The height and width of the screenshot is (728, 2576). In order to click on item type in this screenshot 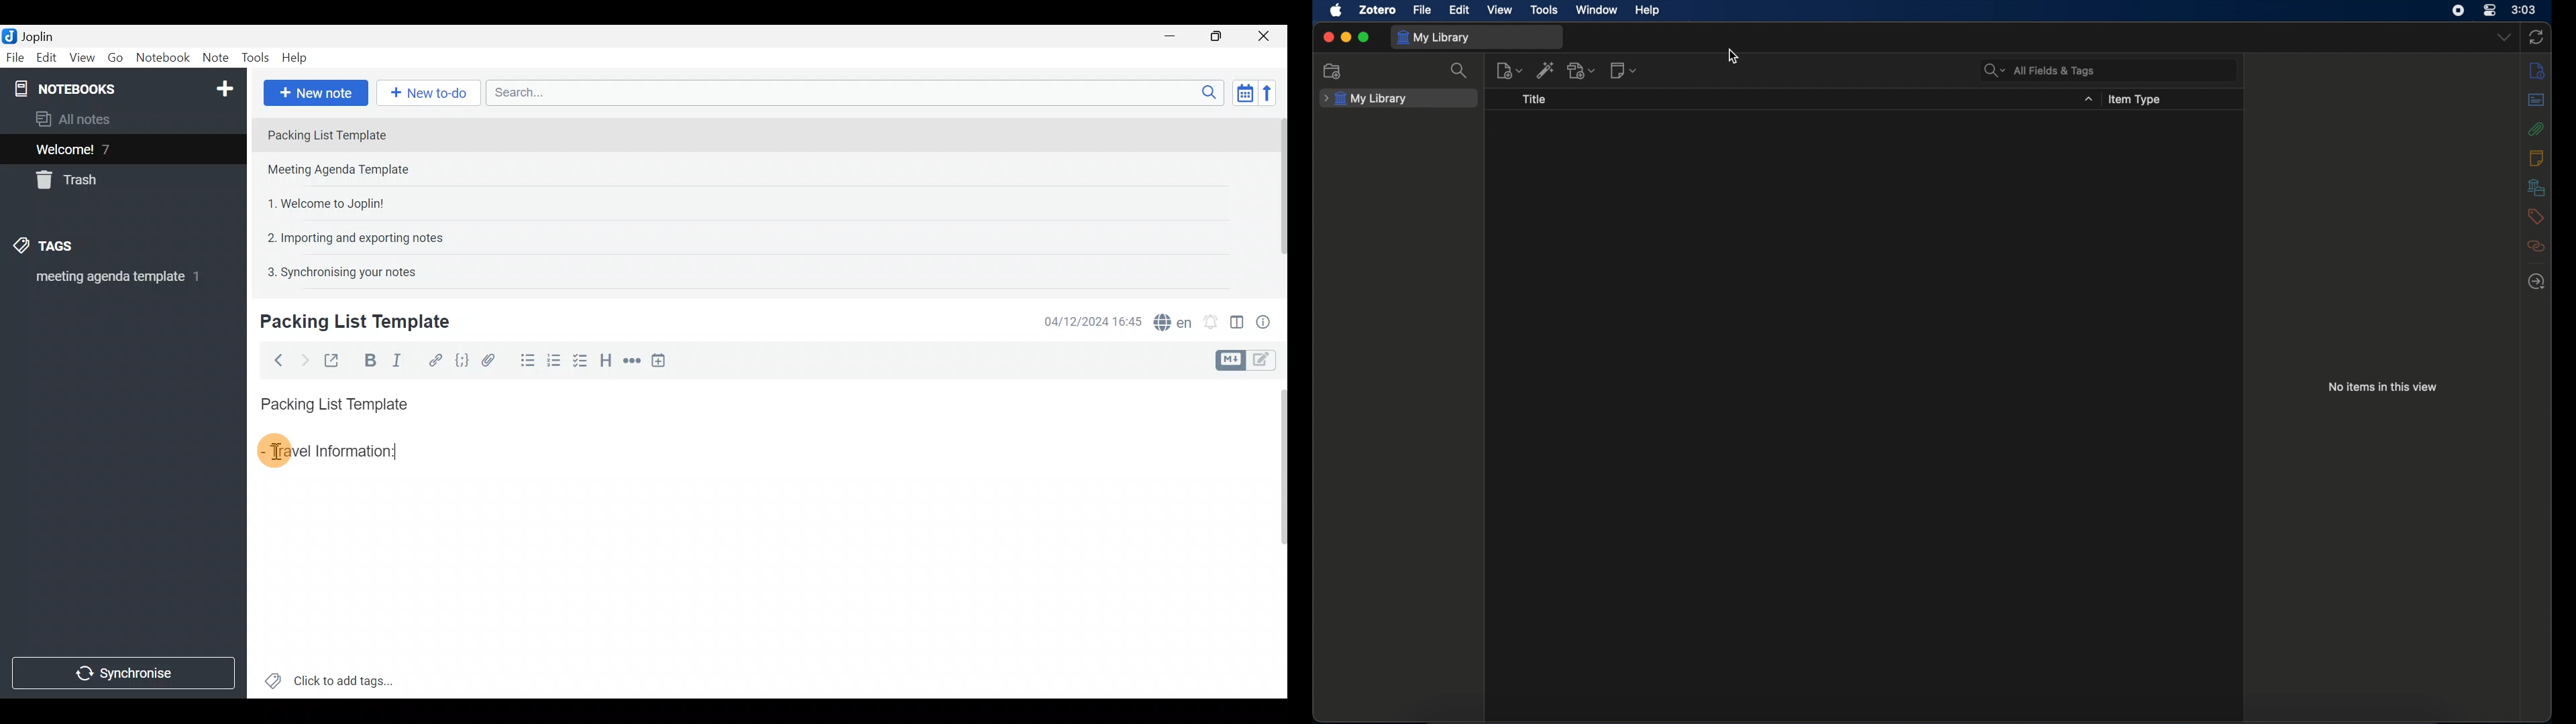, I will do `click(2136, 101)`.